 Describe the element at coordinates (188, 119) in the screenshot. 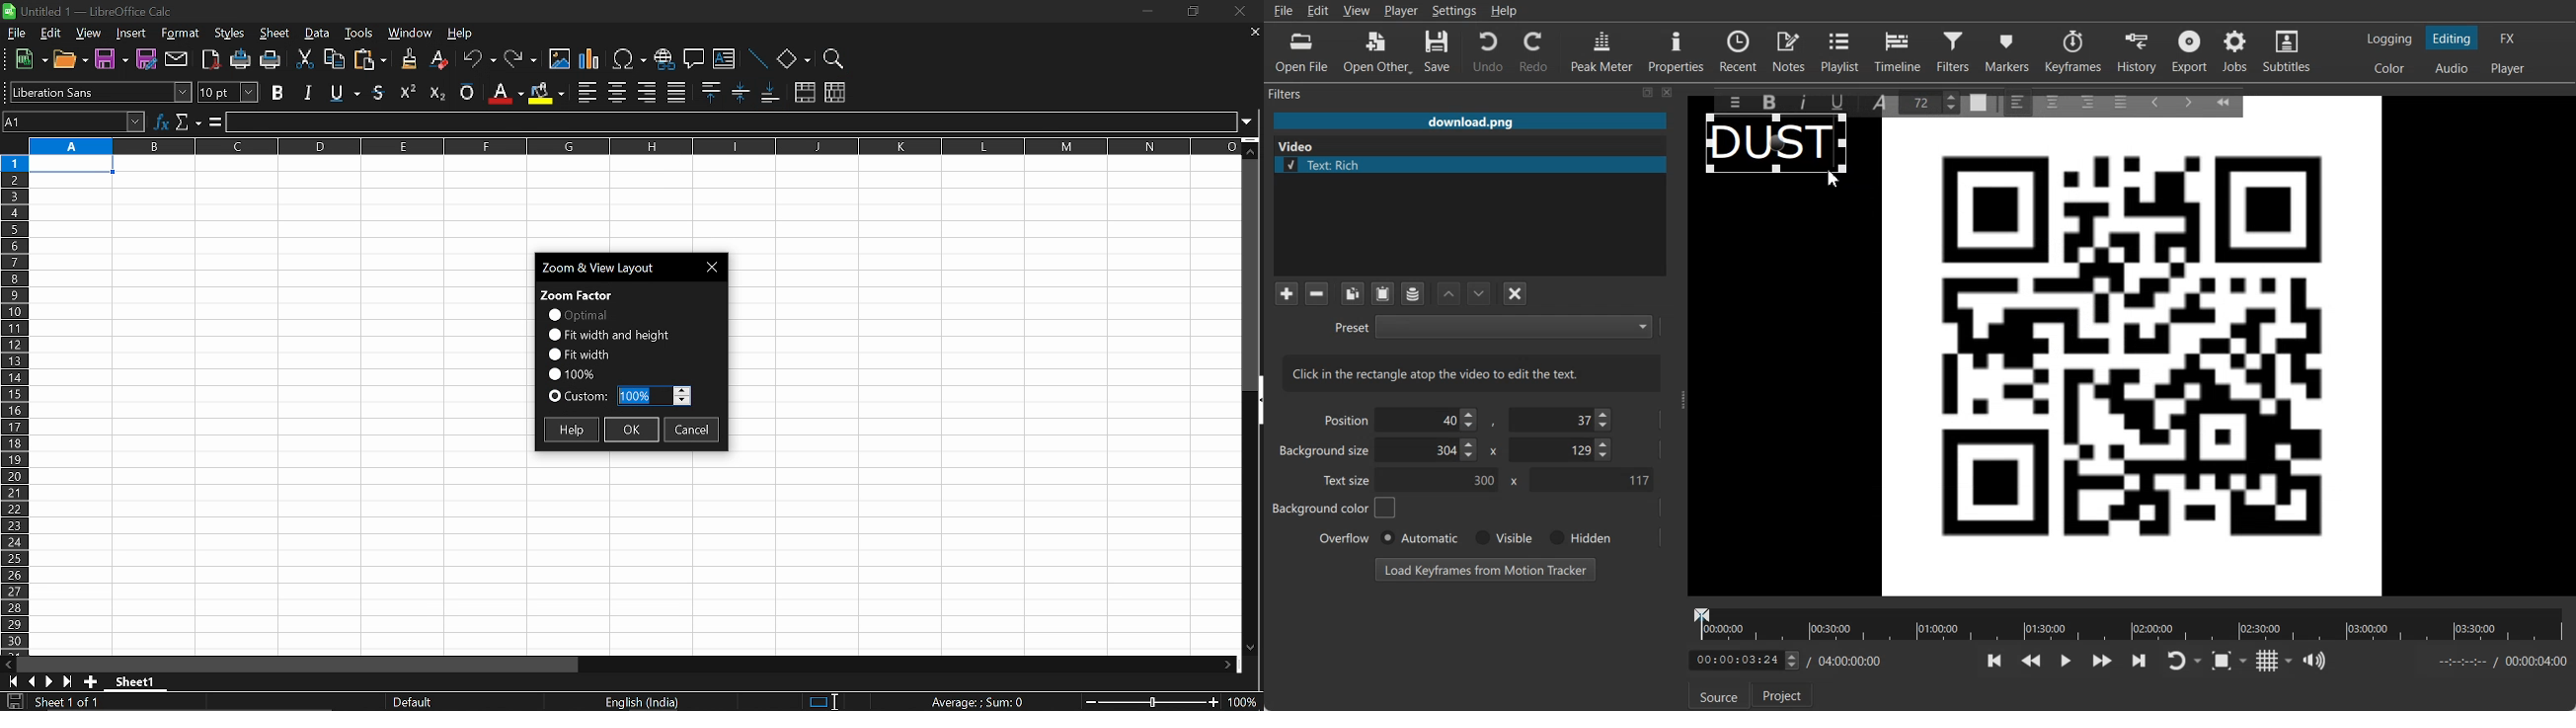

I see `select function` at that location.